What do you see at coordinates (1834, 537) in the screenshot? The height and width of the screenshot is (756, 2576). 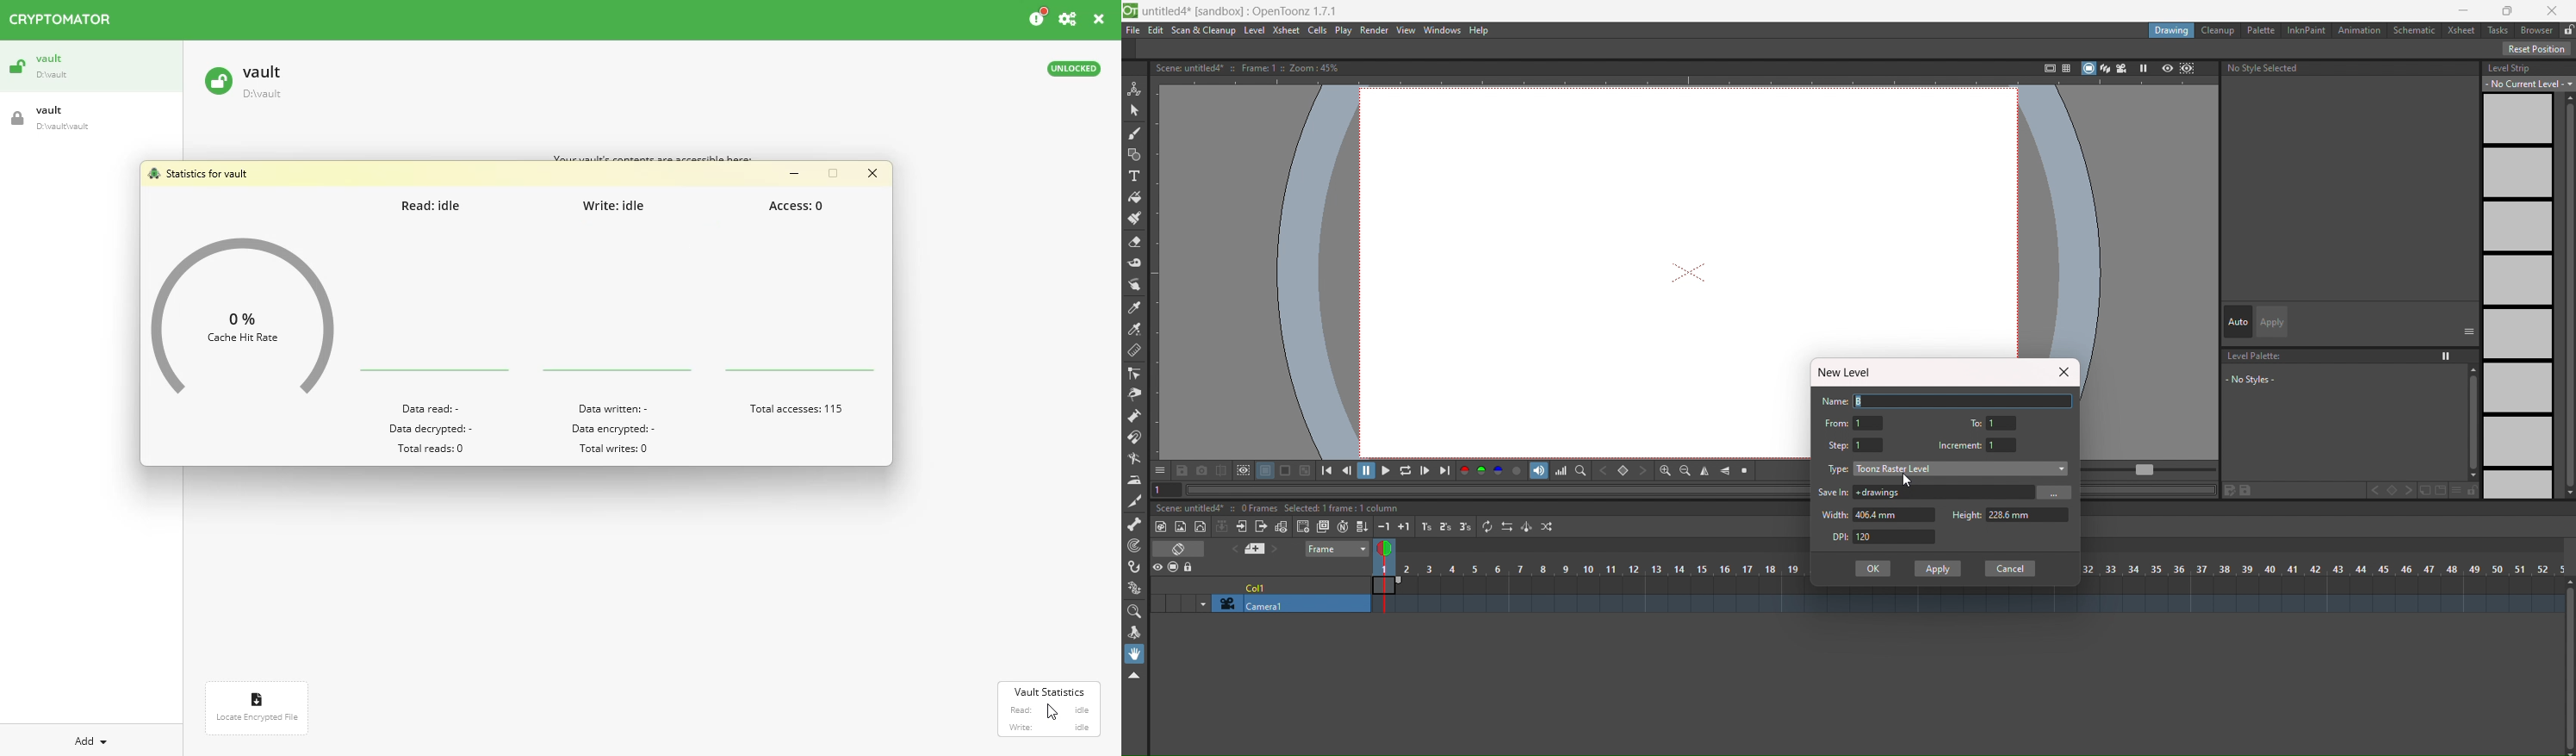 I see `DPI` at bounding box center [1834, 537].